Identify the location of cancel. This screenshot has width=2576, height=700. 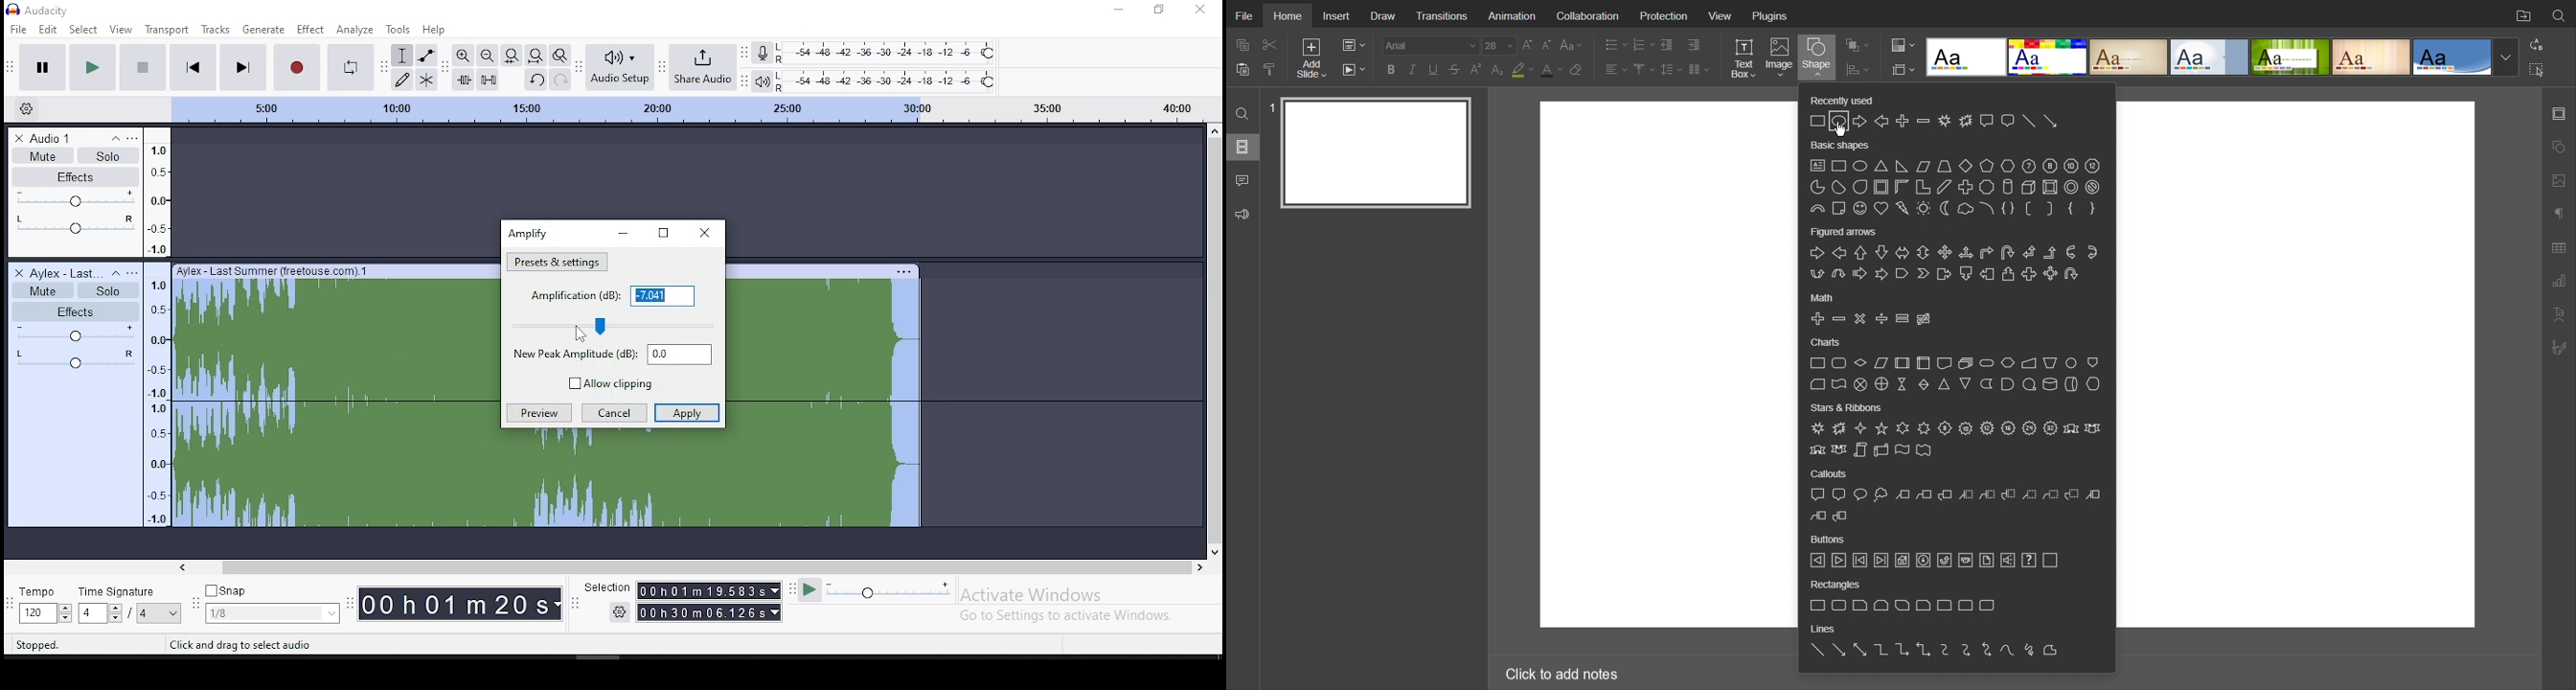
(614, 412).